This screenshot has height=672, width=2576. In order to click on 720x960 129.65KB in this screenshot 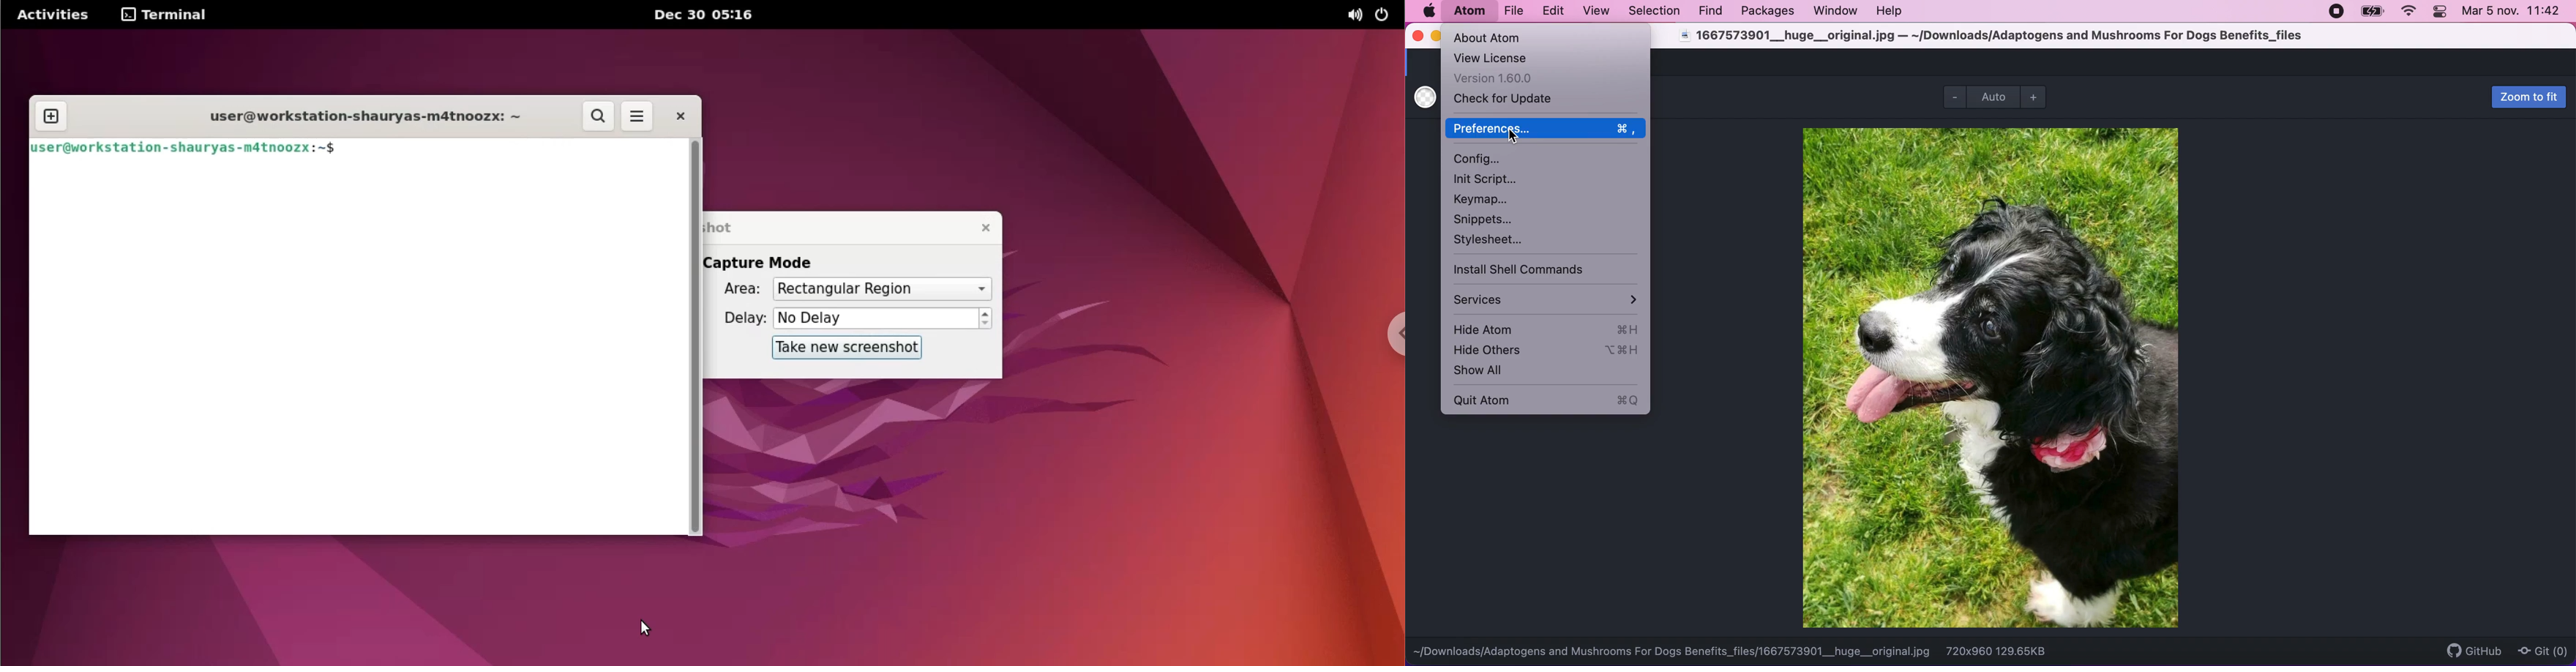, I will do `click(1998, 651)`.